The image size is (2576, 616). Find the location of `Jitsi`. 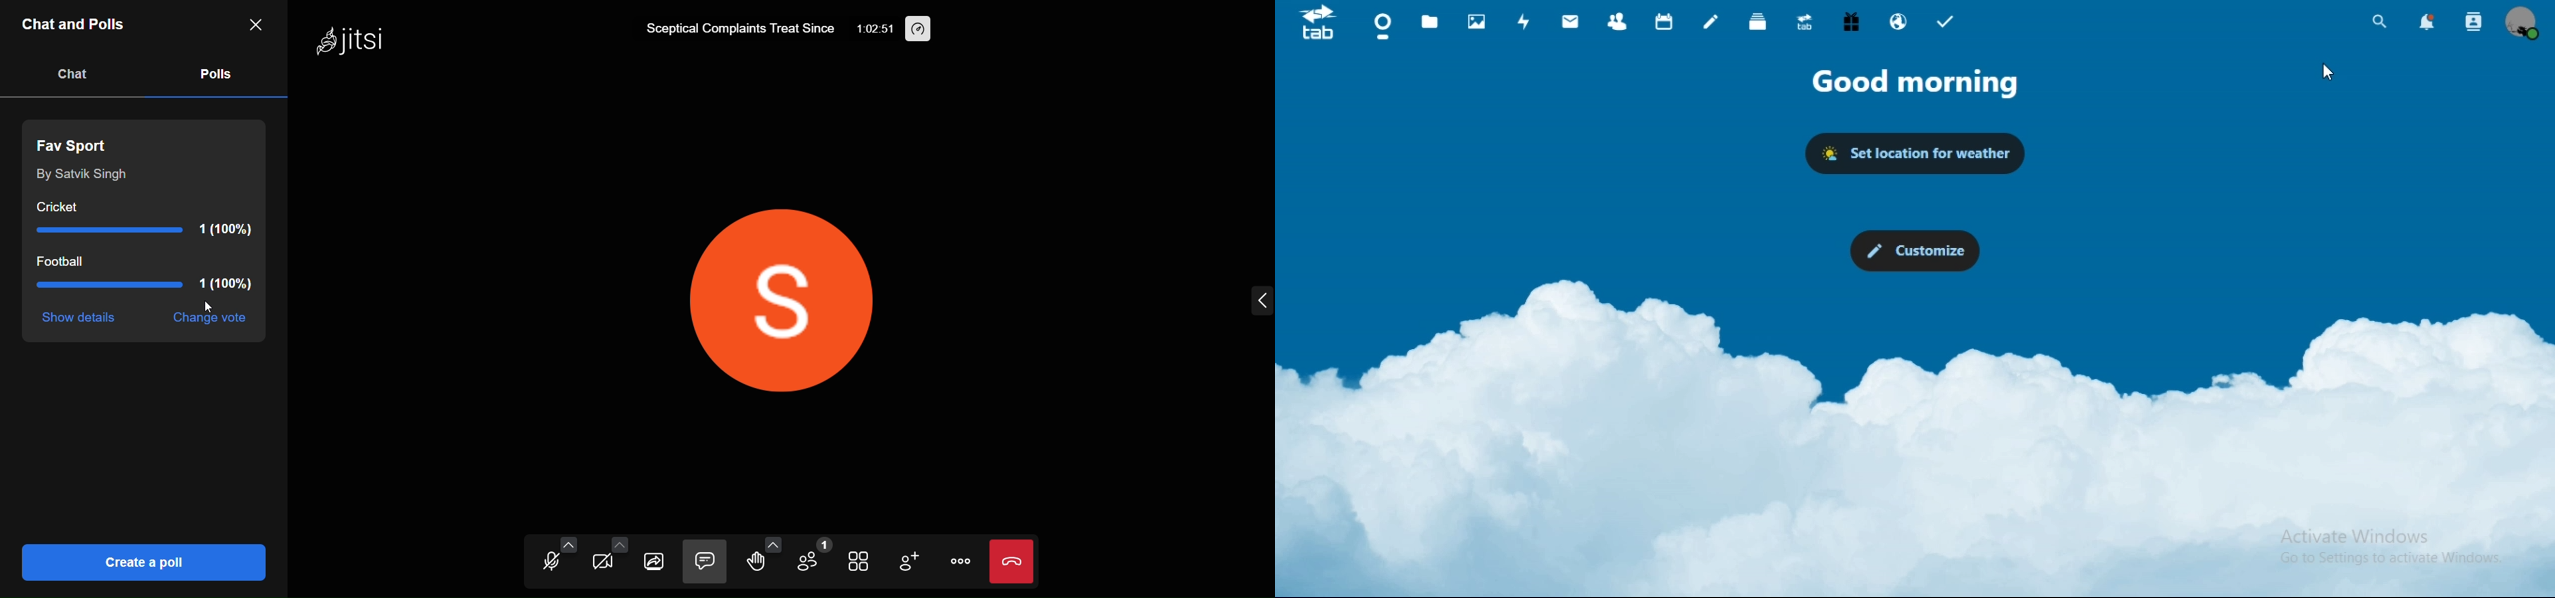

Jitsi is located at coordinates (352, 43).